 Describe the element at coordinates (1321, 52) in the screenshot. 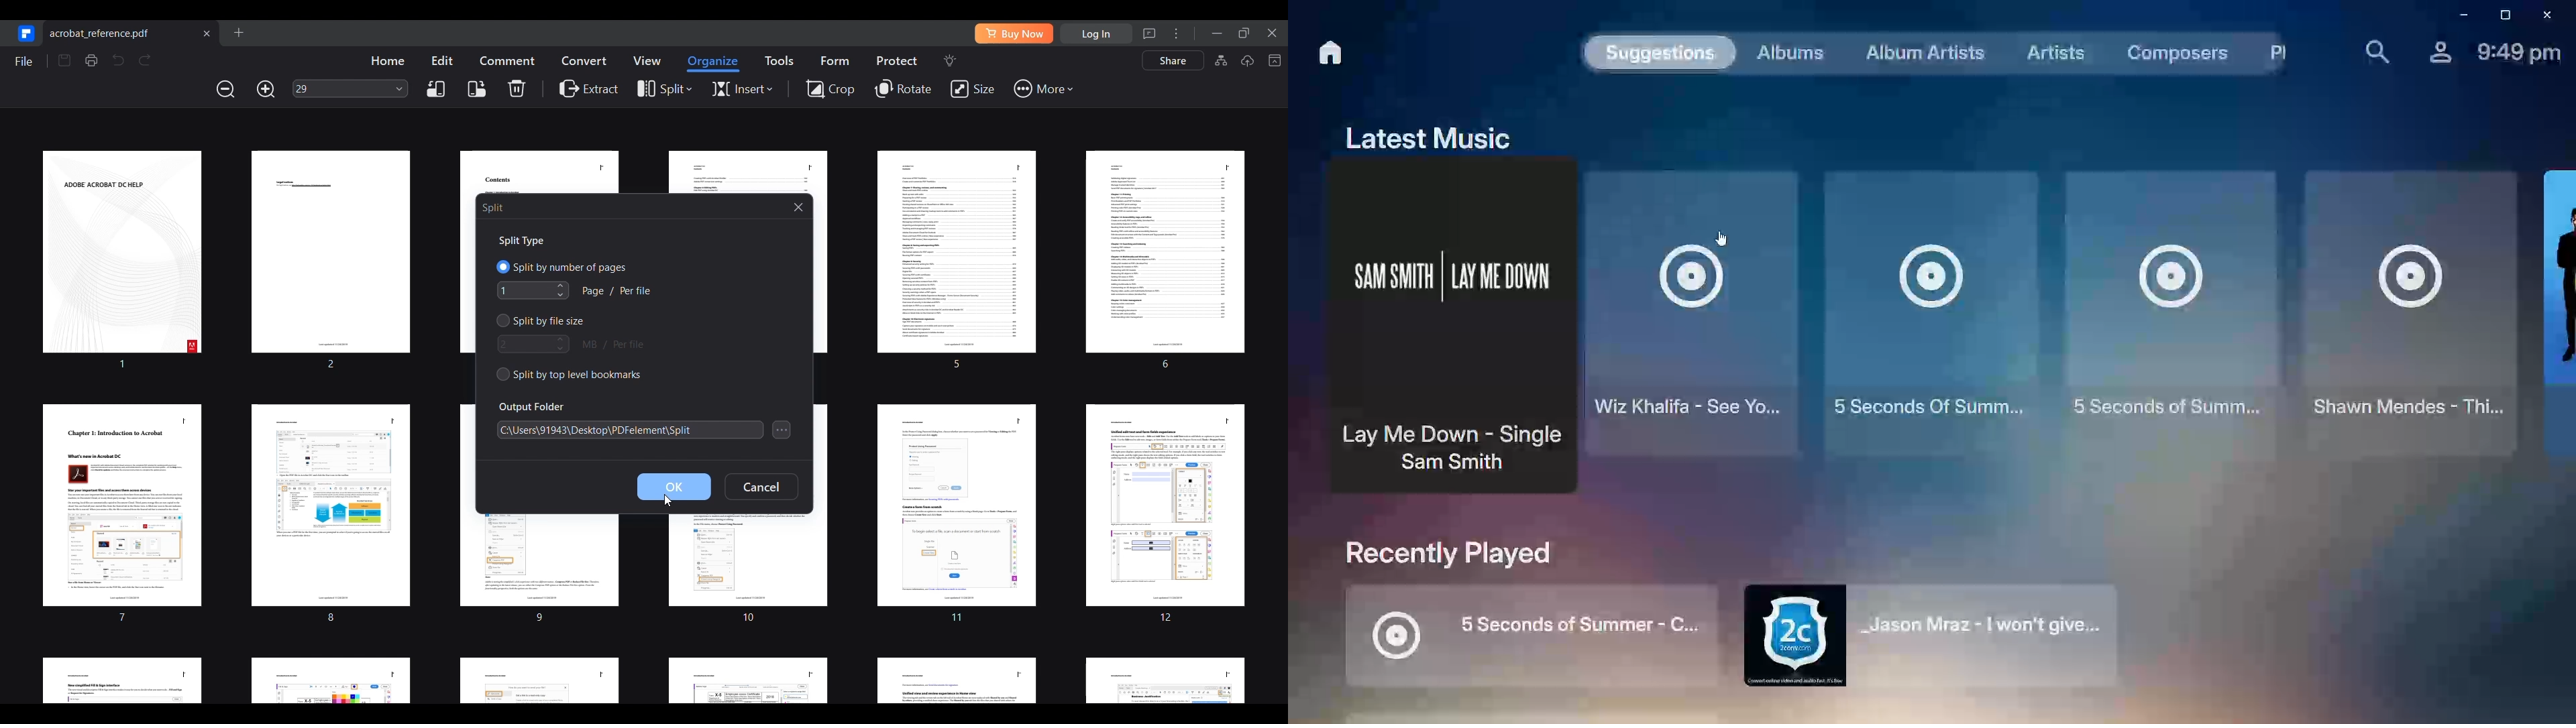

I see `Home` at that location.